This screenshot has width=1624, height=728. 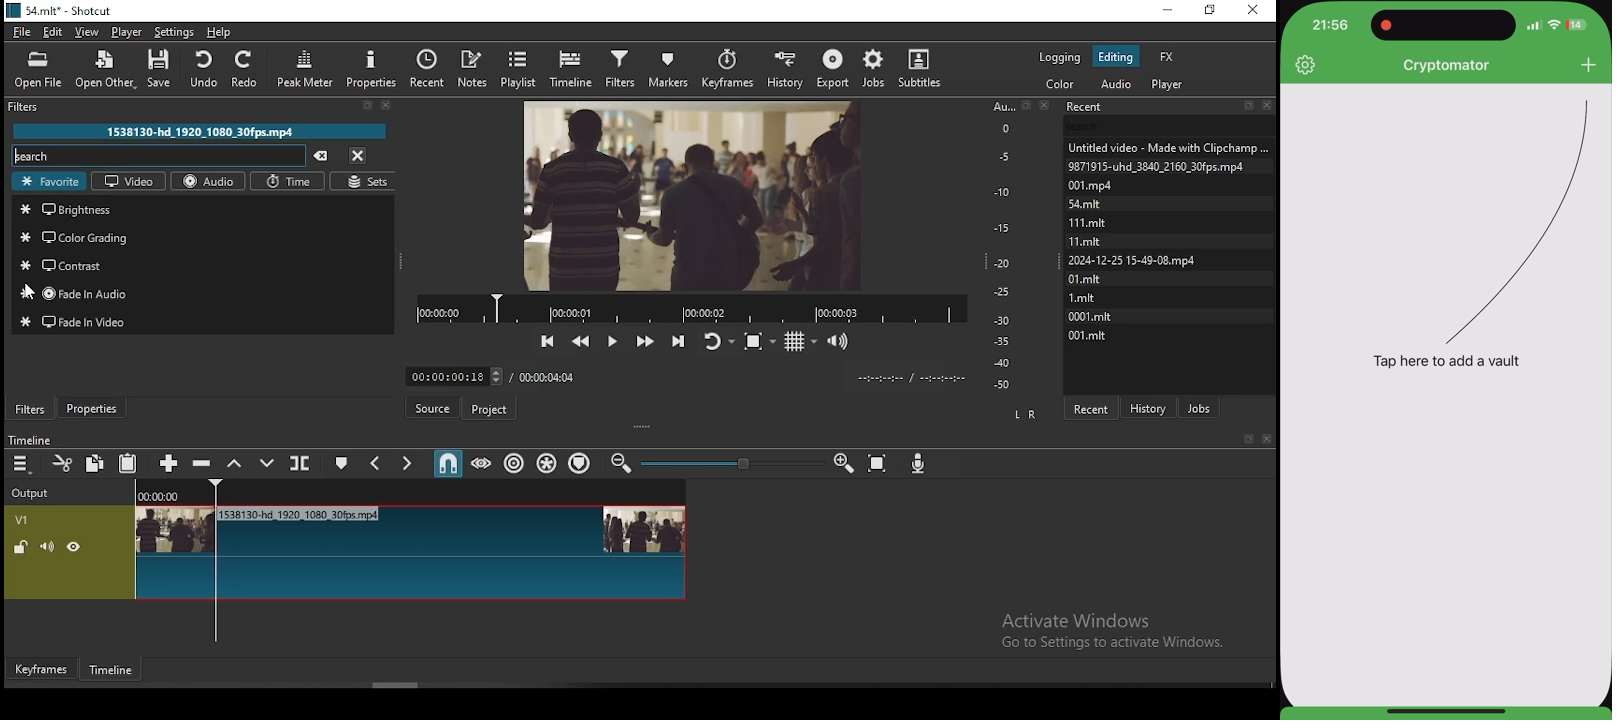 What do you see at coordinates (163, 69) in the screenshot?
I see `save` at bounding box center [163, 69].